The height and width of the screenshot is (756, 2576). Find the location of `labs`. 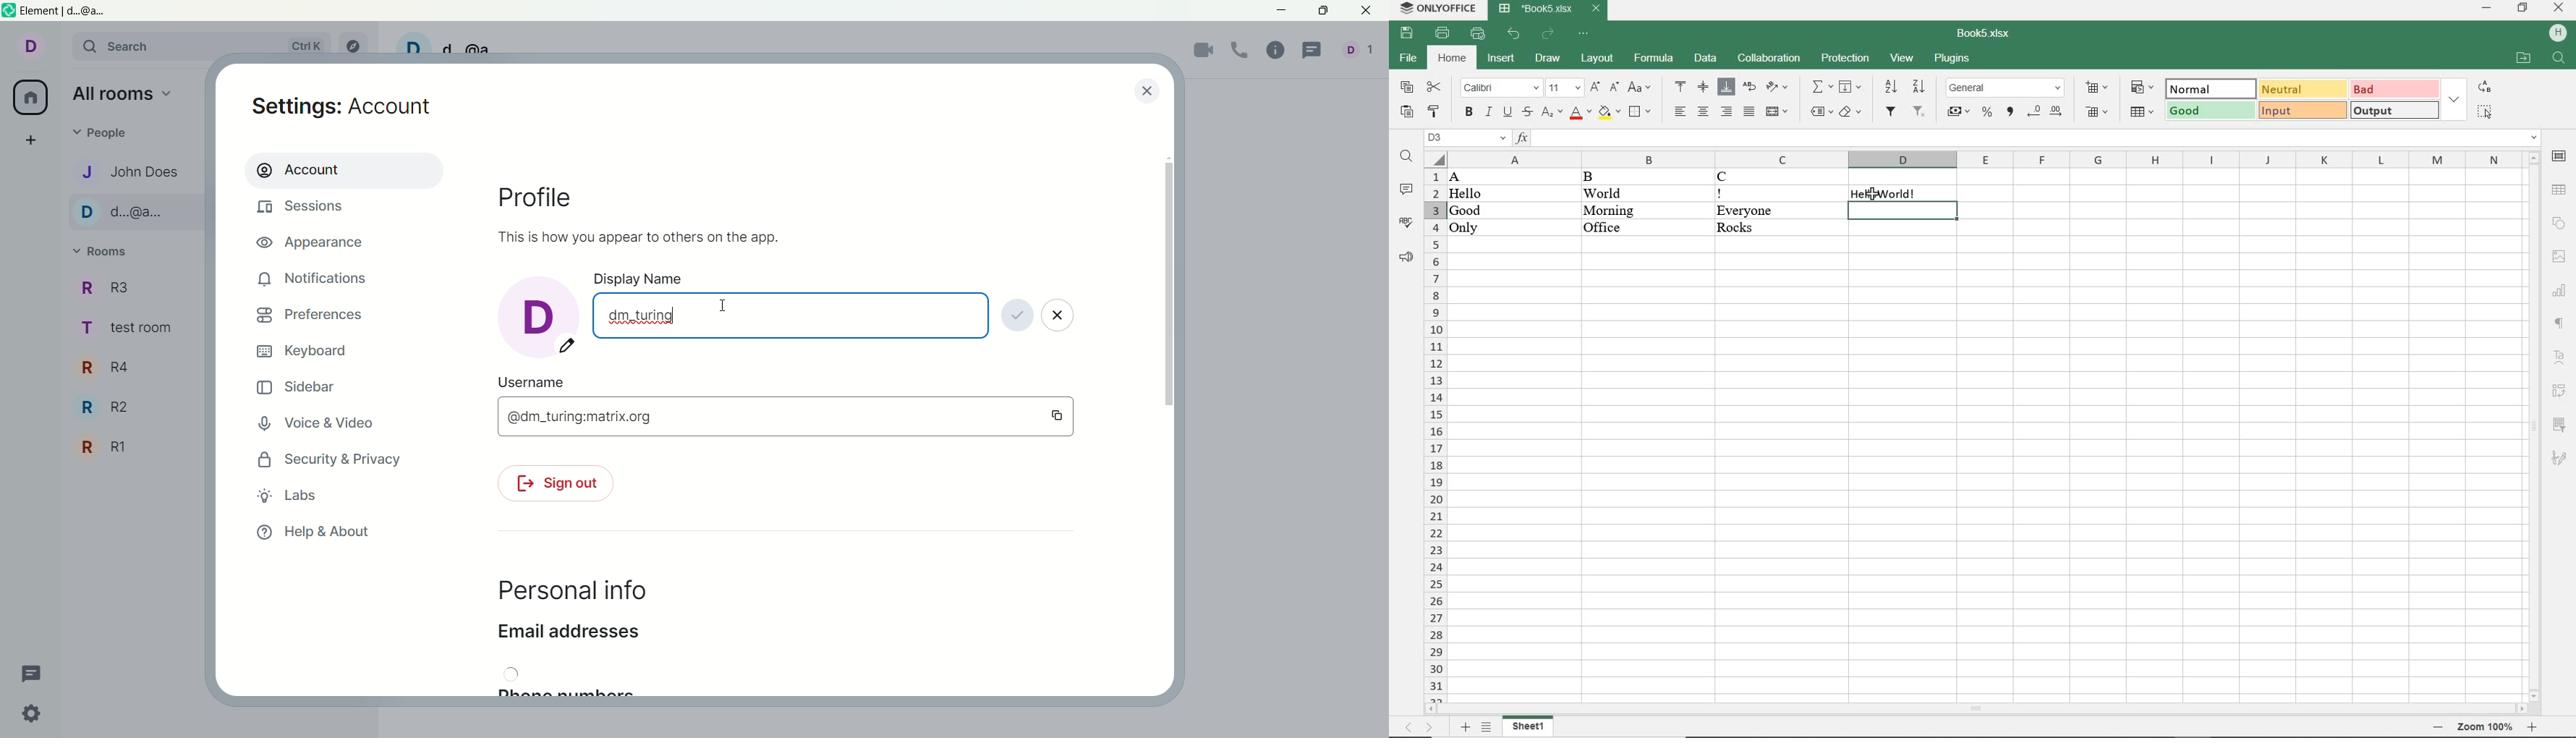

labs is located at coordinates (289, 495).